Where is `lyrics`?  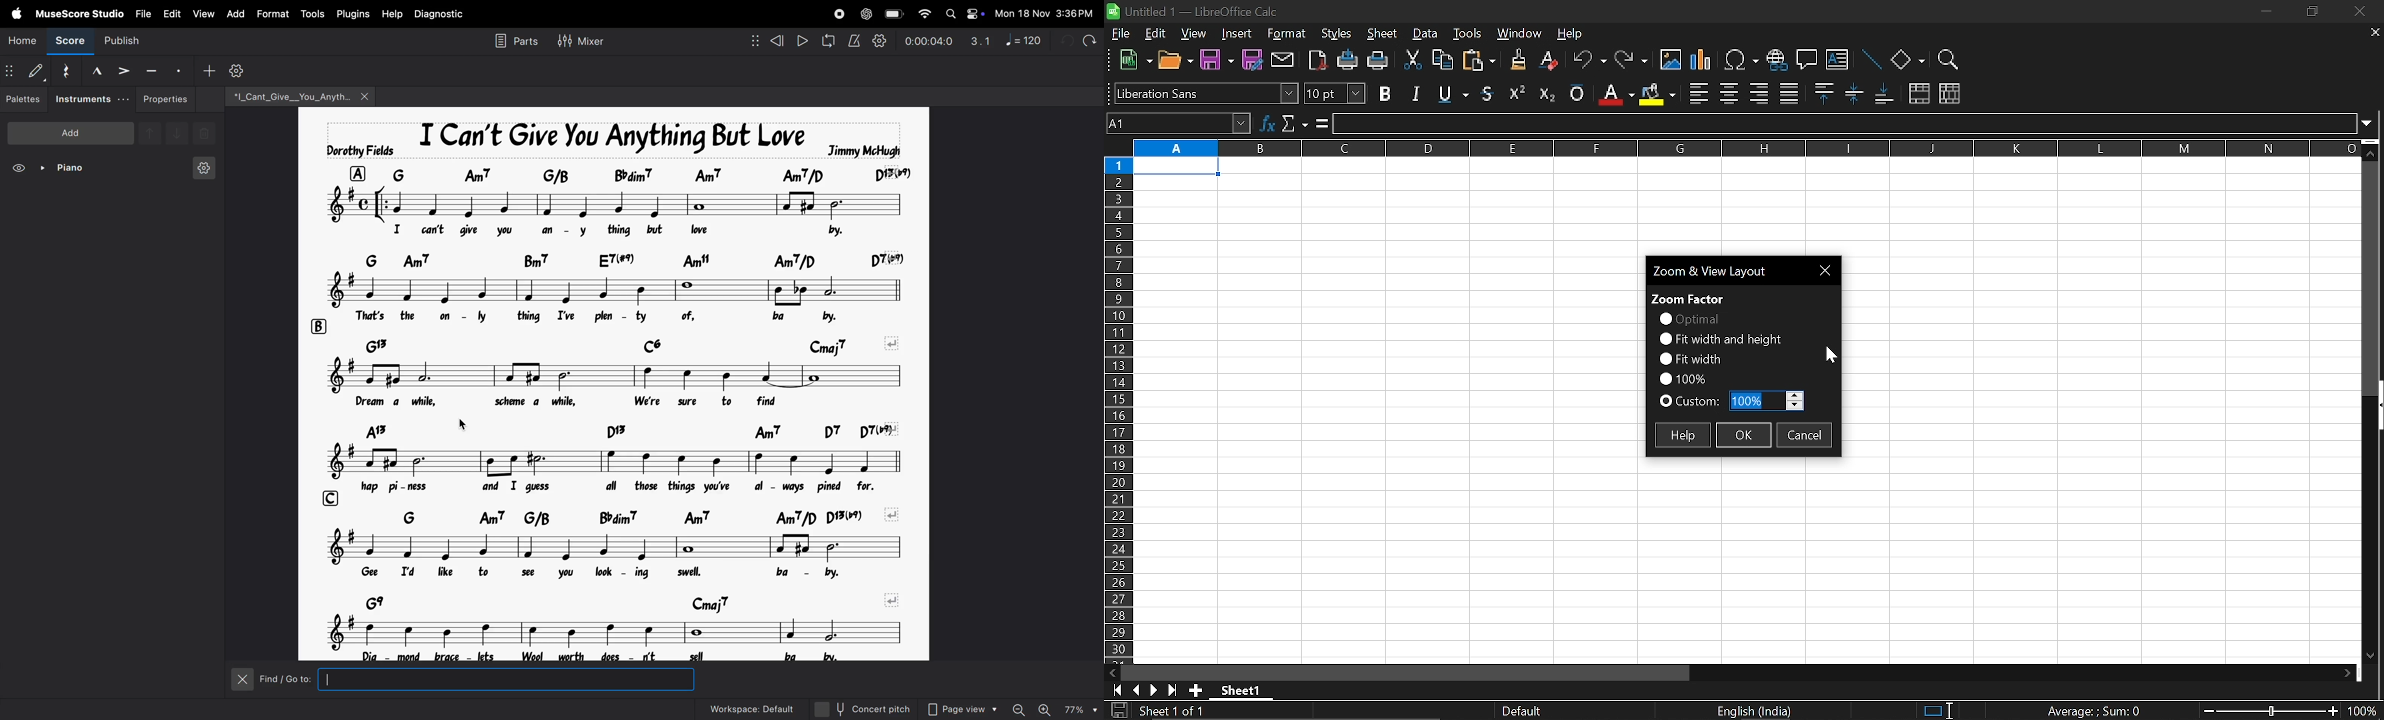
lyrics is located at coordinates (630, 402).